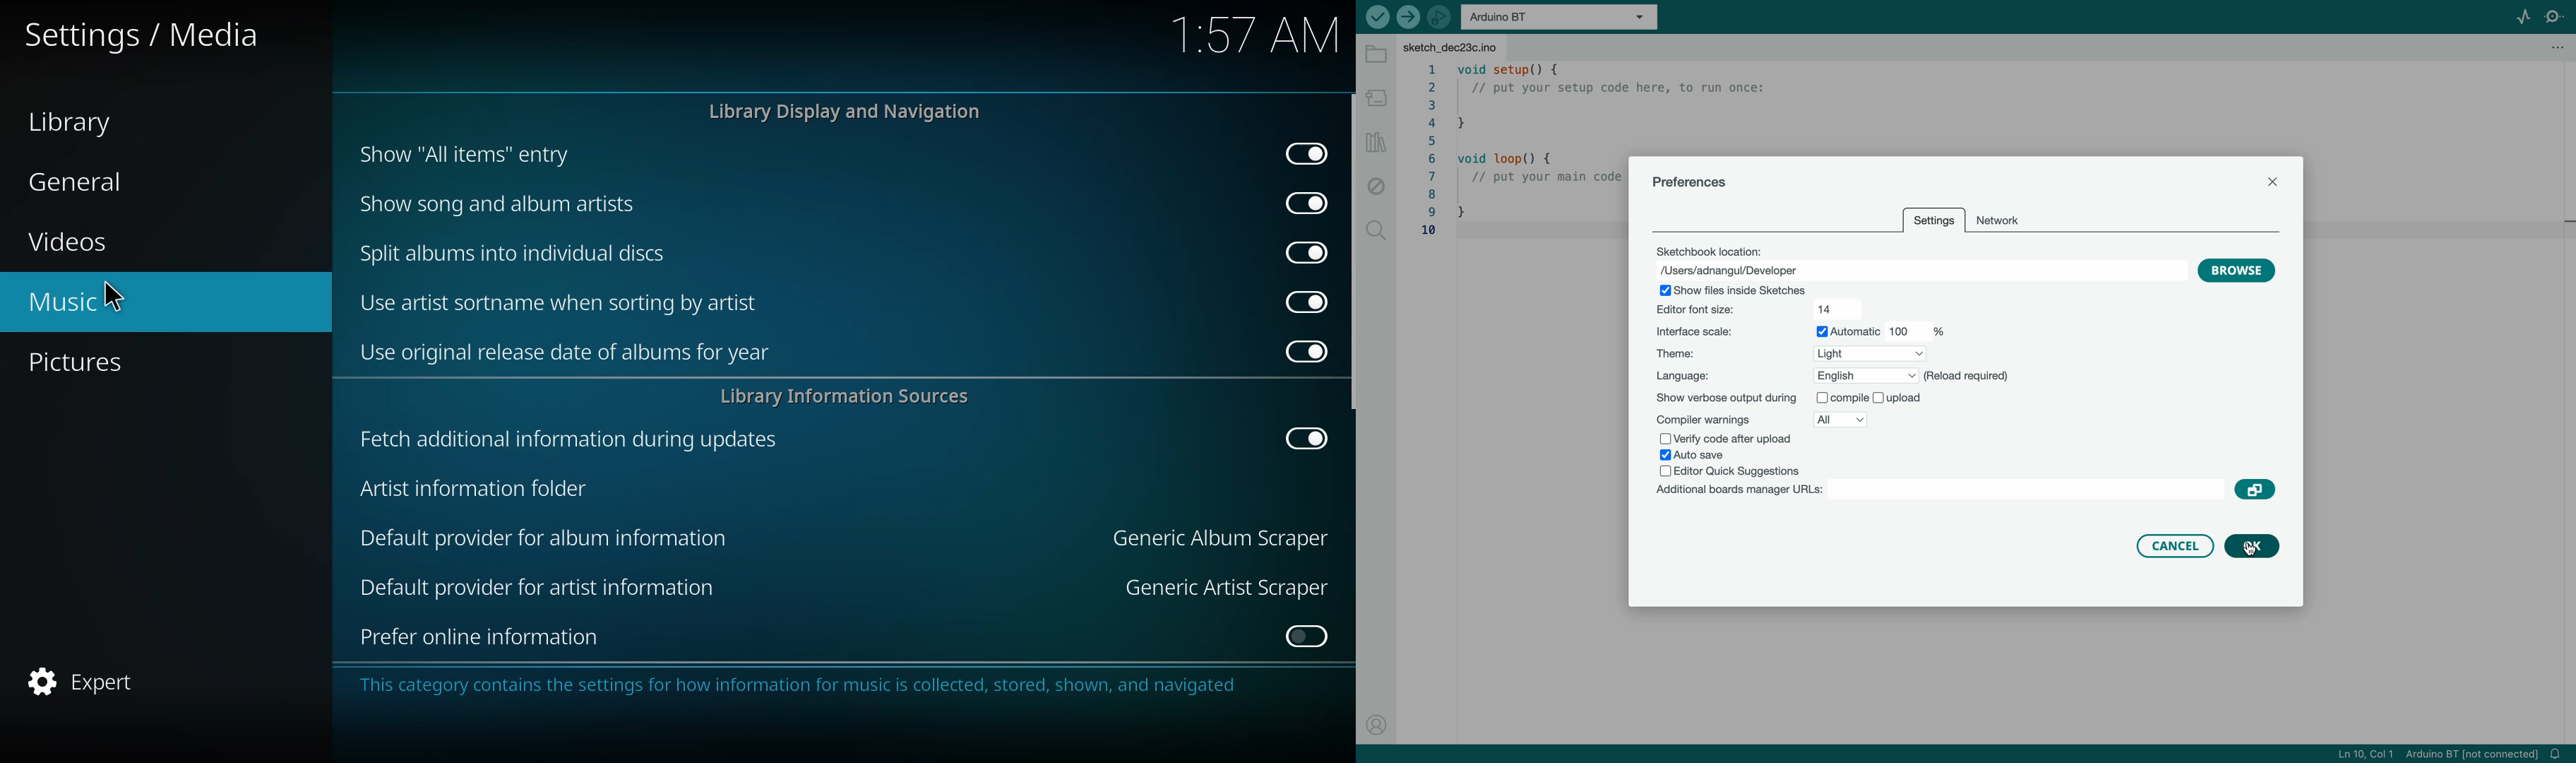  What do you see at coordinates (1302, 351) in the screenshot?
I see `enabled` at bounding box center [1302, 351].